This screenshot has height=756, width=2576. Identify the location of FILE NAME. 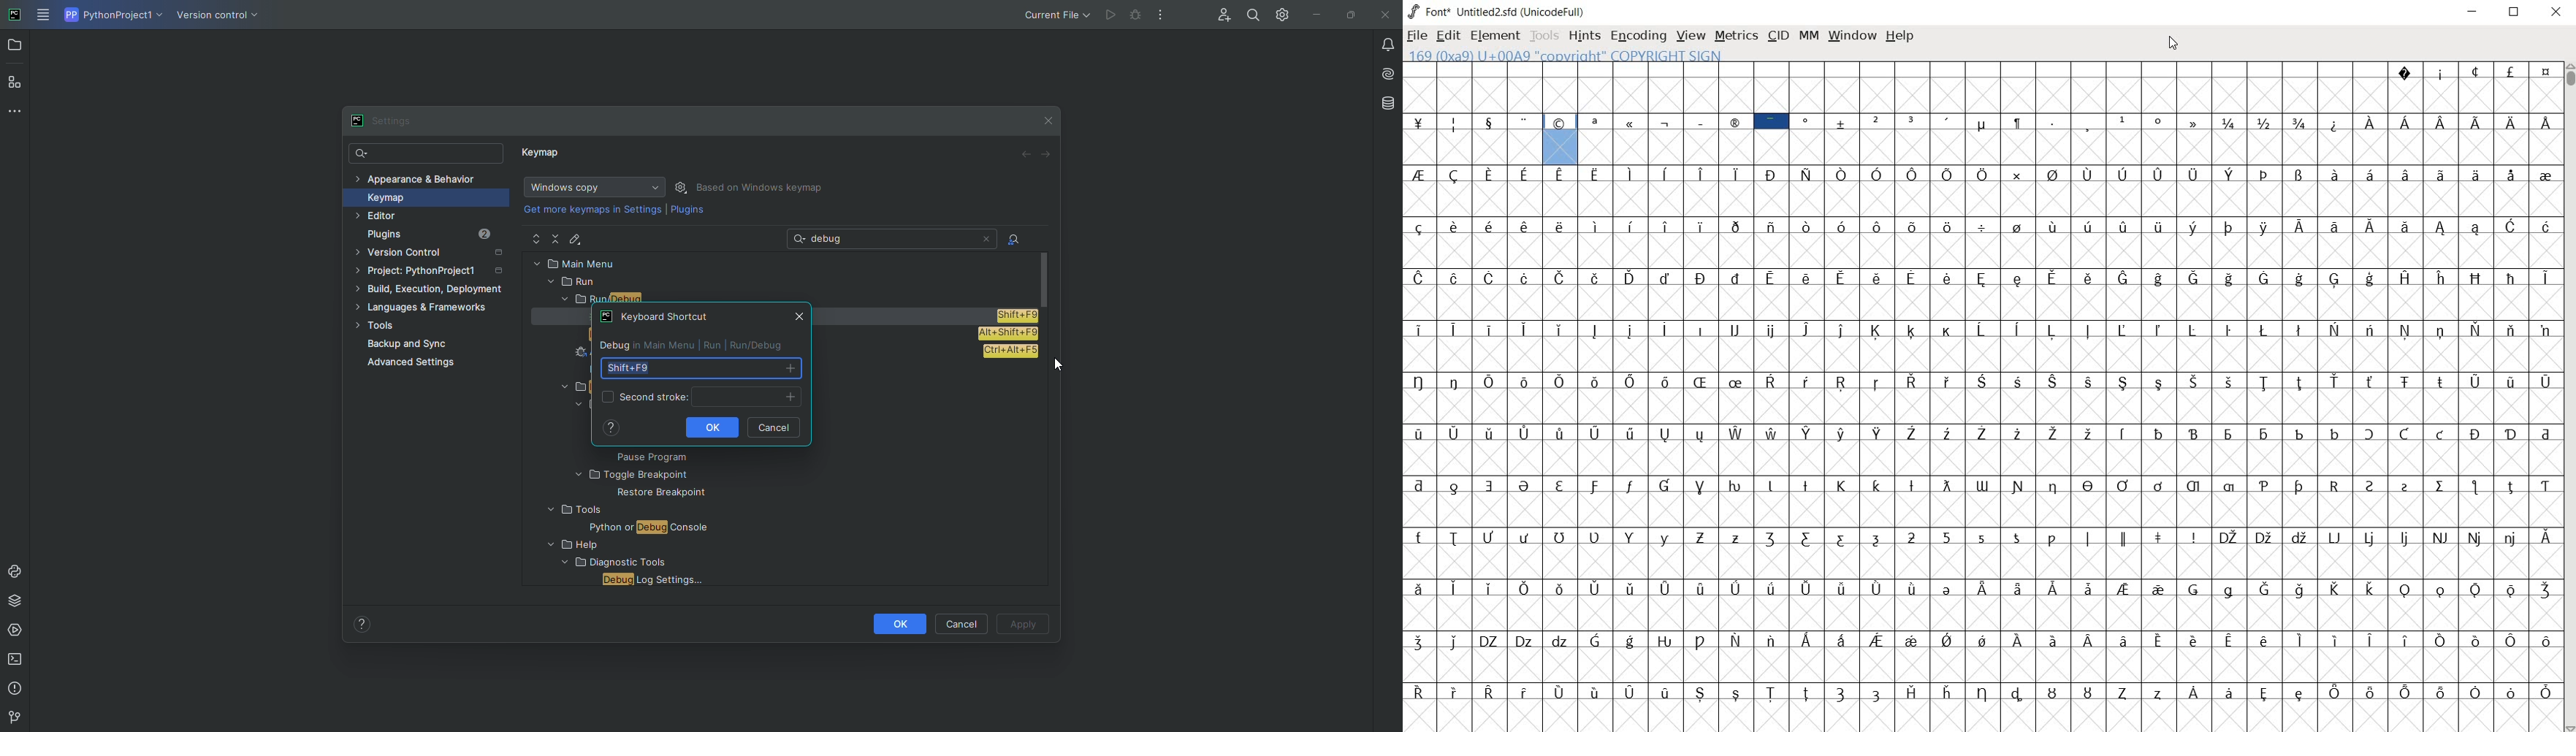
(647, 493).